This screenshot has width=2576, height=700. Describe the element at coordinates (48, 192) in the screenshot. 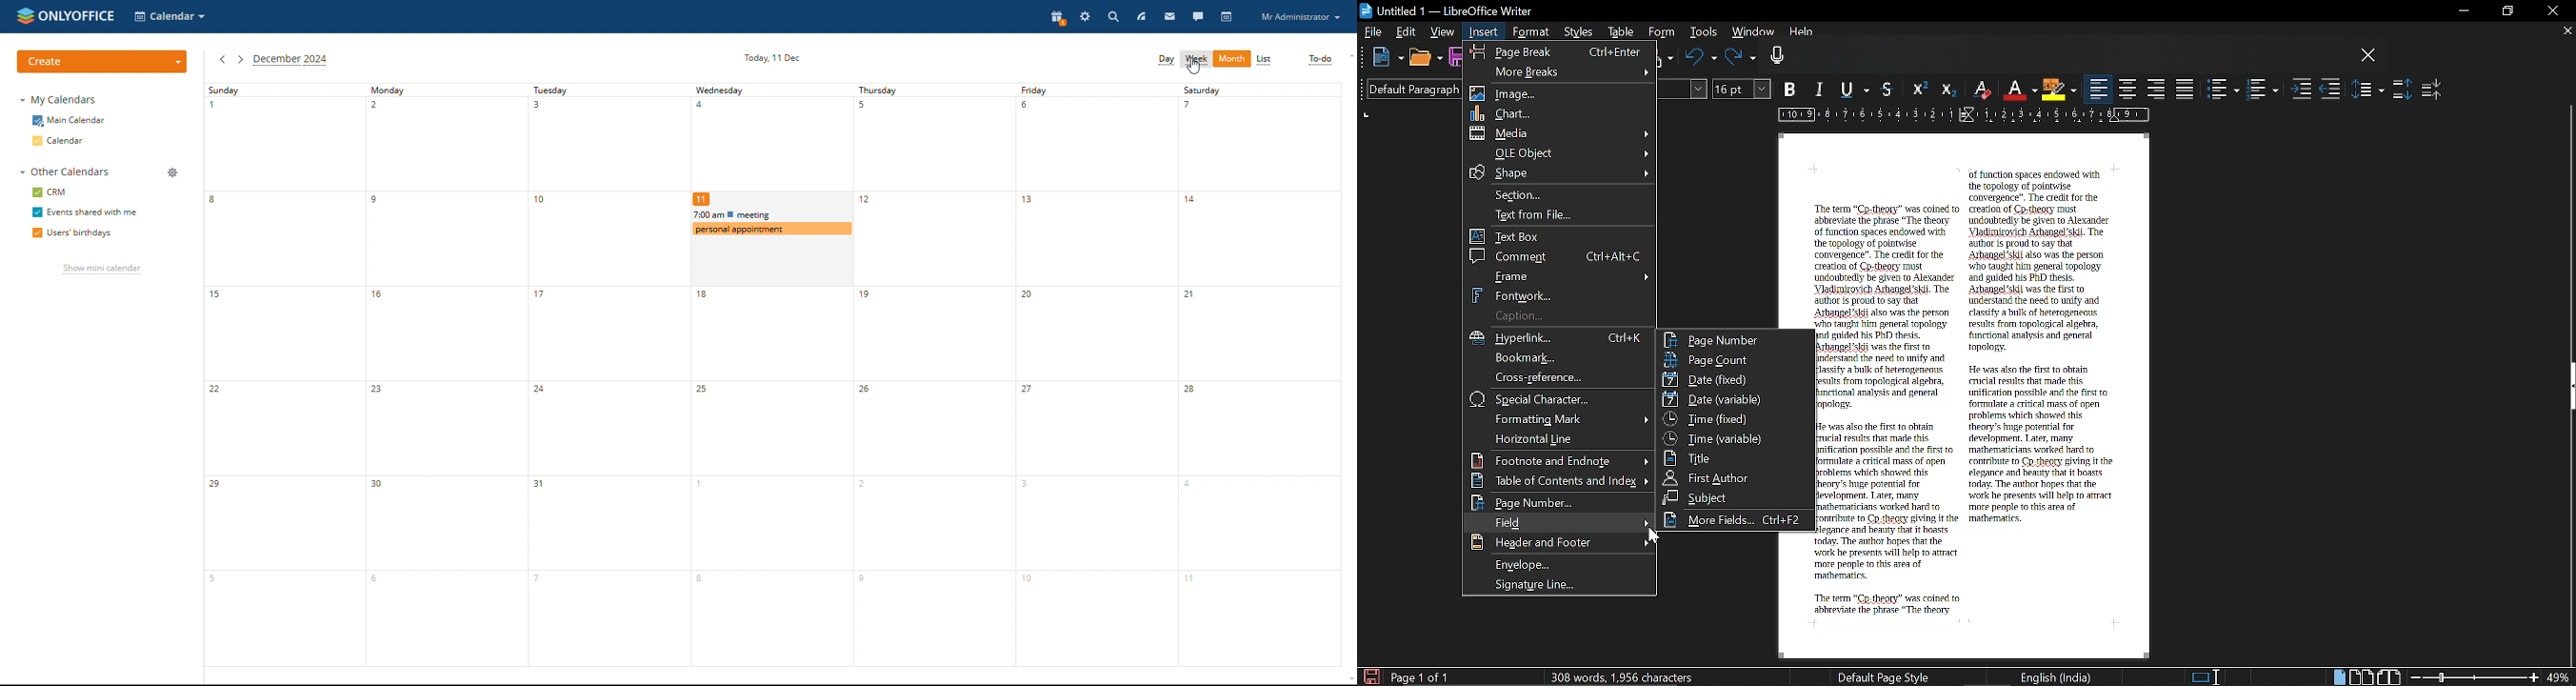

I see `crm` at that location.